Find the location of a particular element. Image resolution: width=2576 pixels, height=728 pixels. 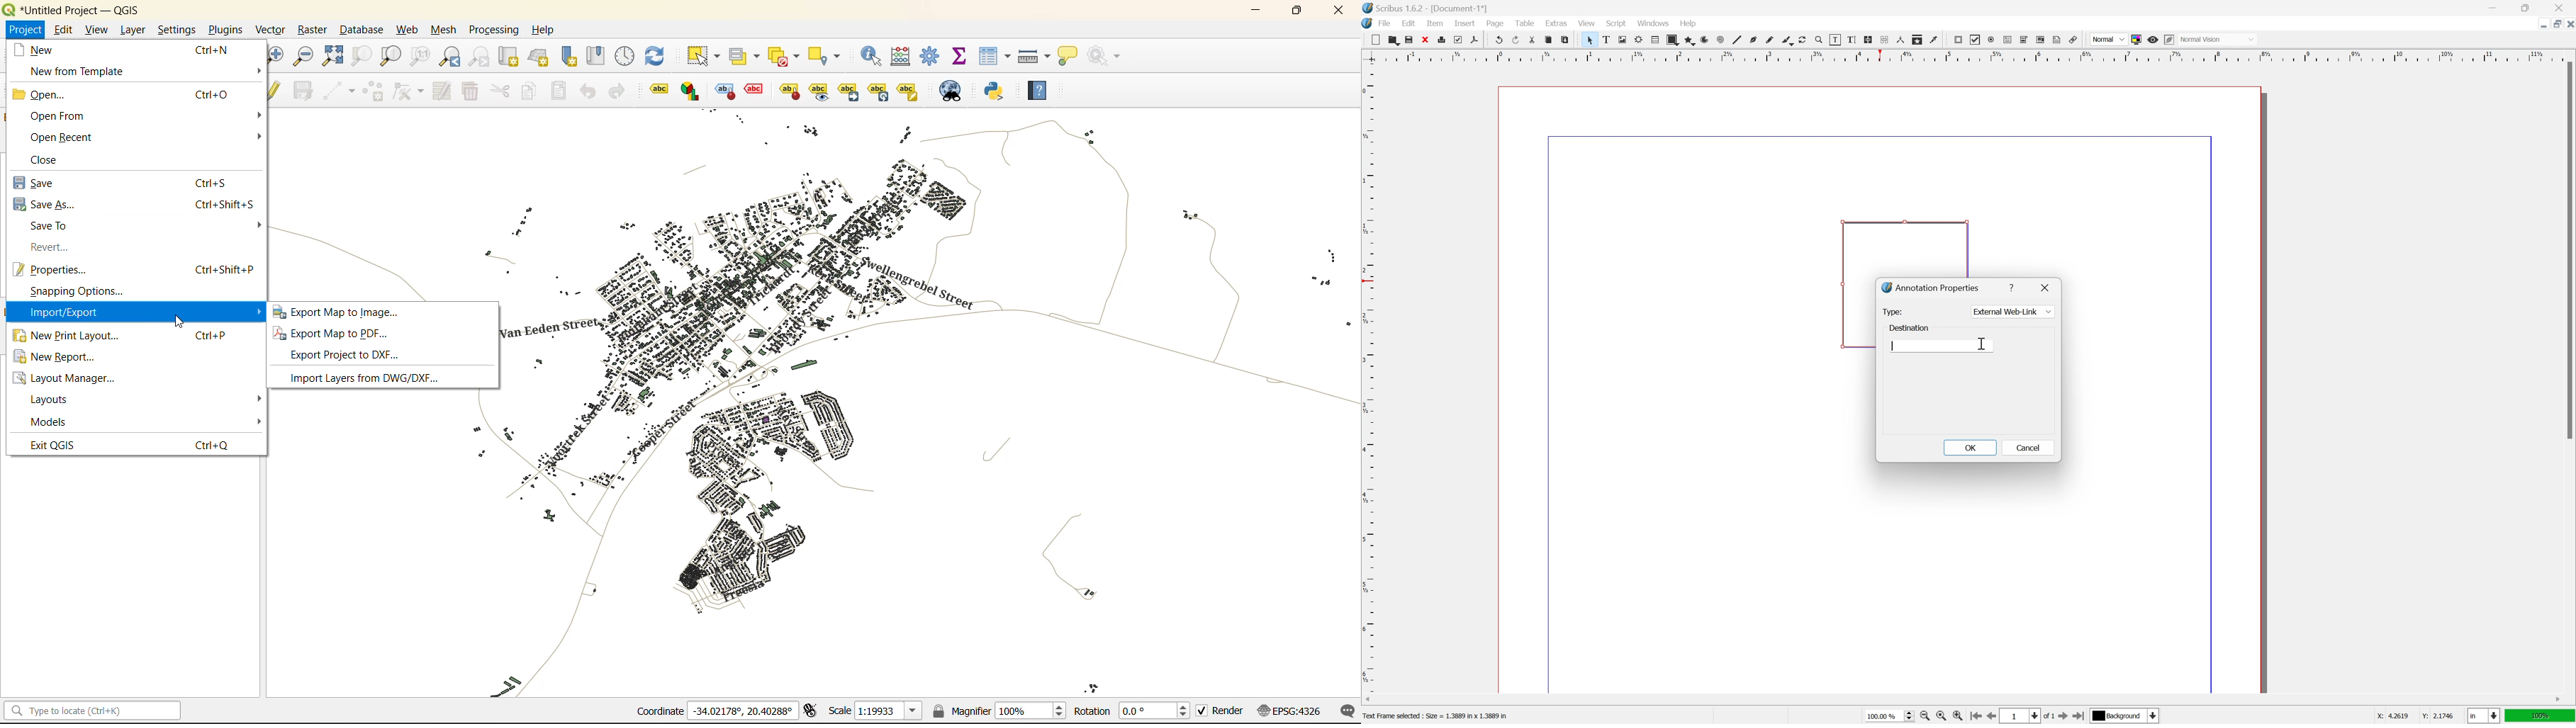

snapping options is located at coordinates (75, 292).